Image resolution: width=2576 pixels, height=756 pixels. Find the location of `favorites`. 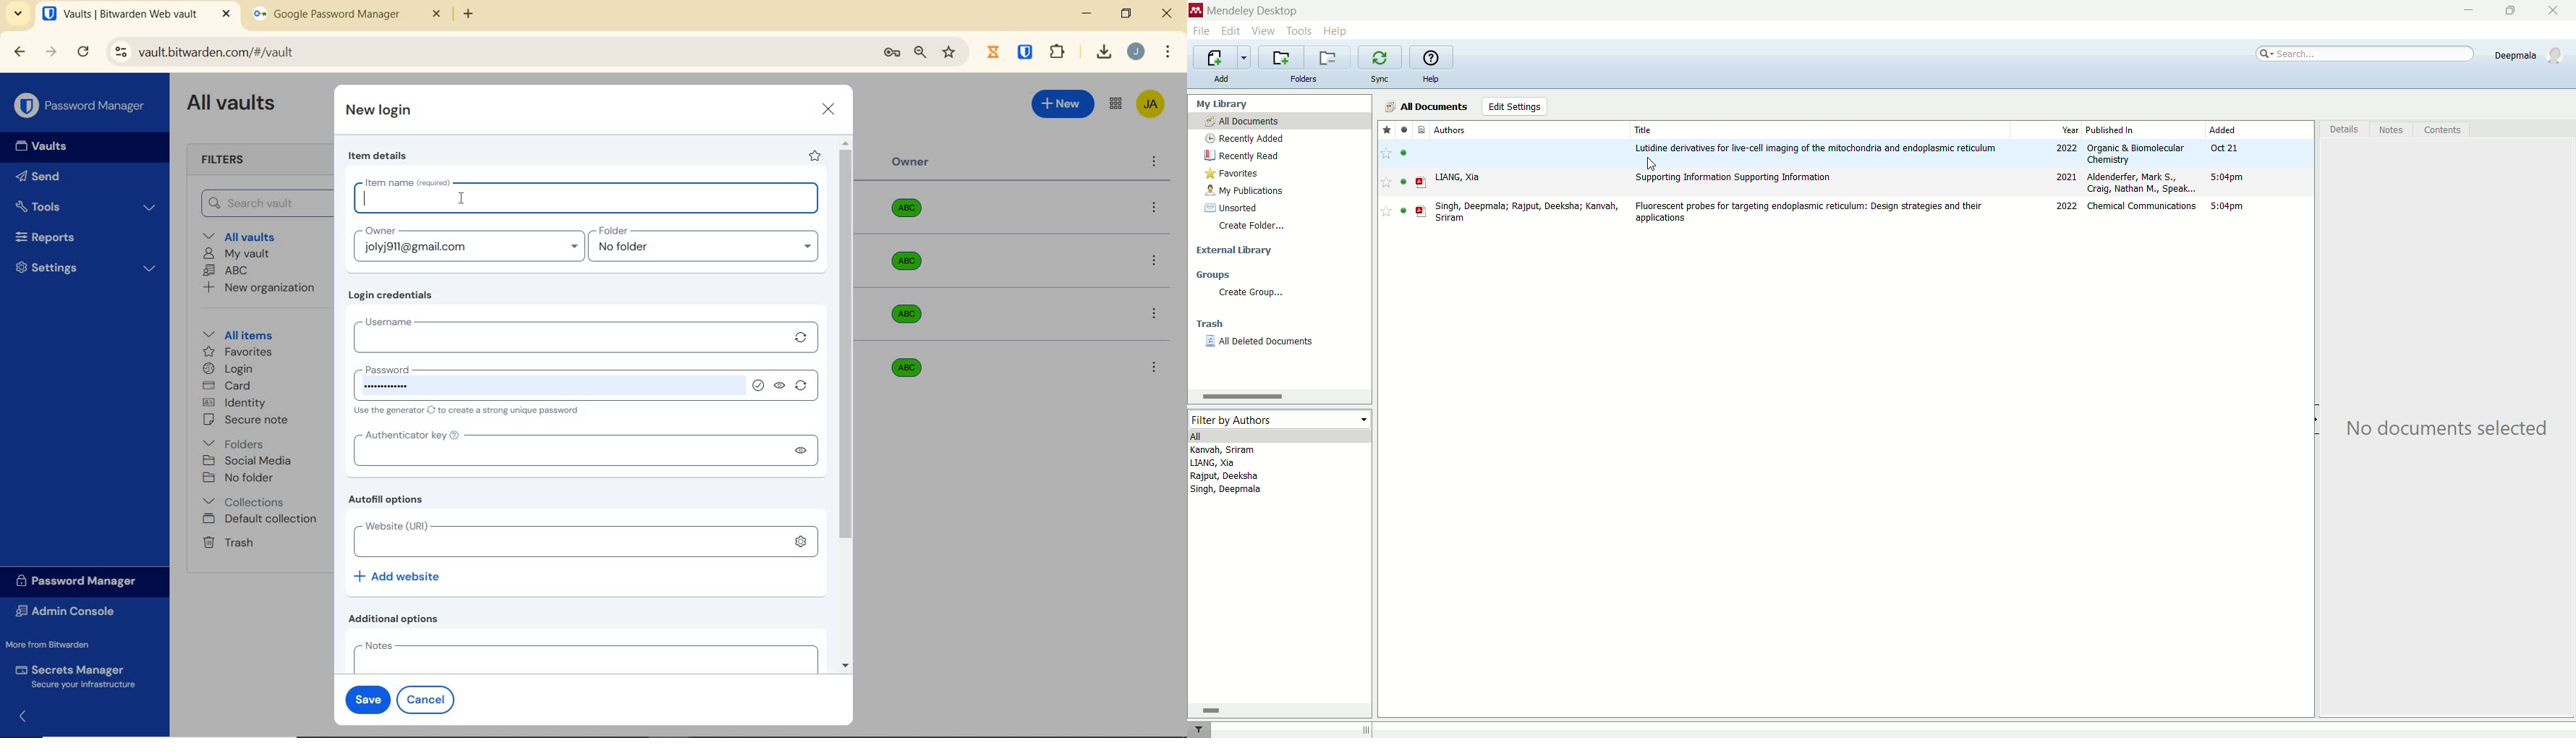

favorites is located at coordinates (239, 353).